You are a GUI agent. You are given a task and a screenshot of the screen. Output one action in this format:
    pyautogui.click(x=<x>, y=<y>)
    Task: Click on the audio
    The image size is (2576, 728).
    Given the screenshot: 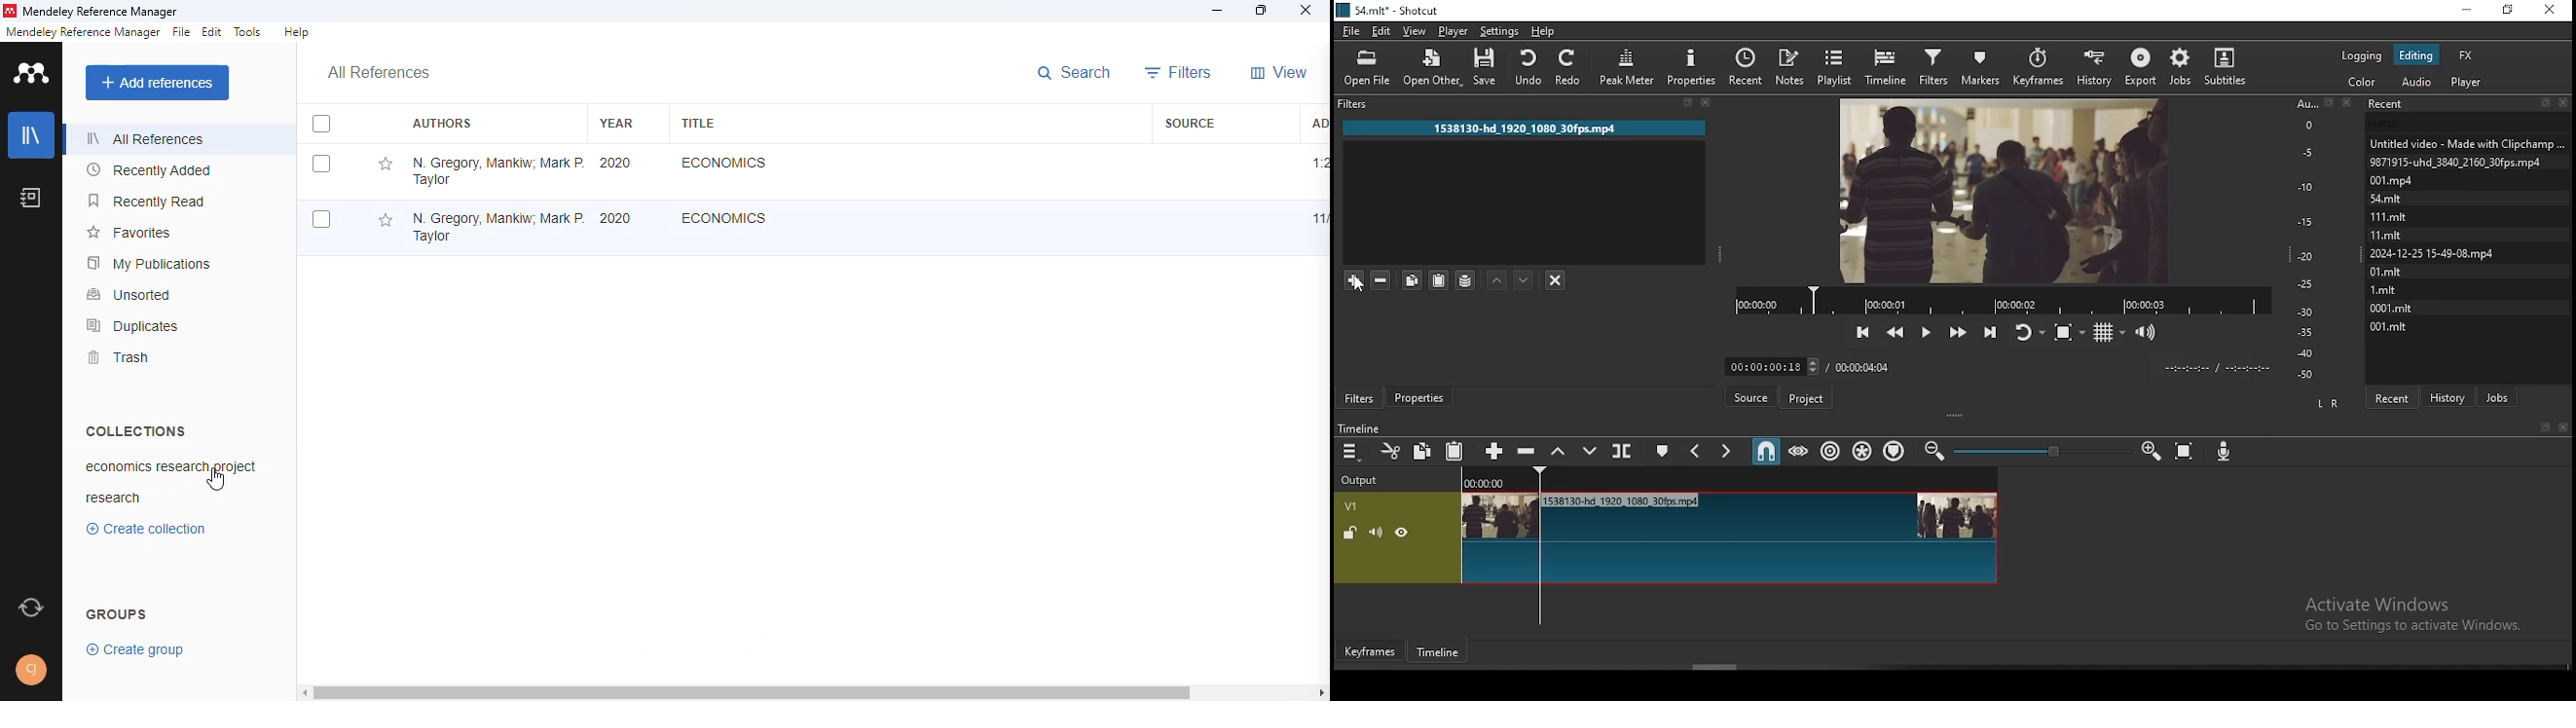 What is the action you would take?
    pyautogui.click(x=2470, y=83)
    